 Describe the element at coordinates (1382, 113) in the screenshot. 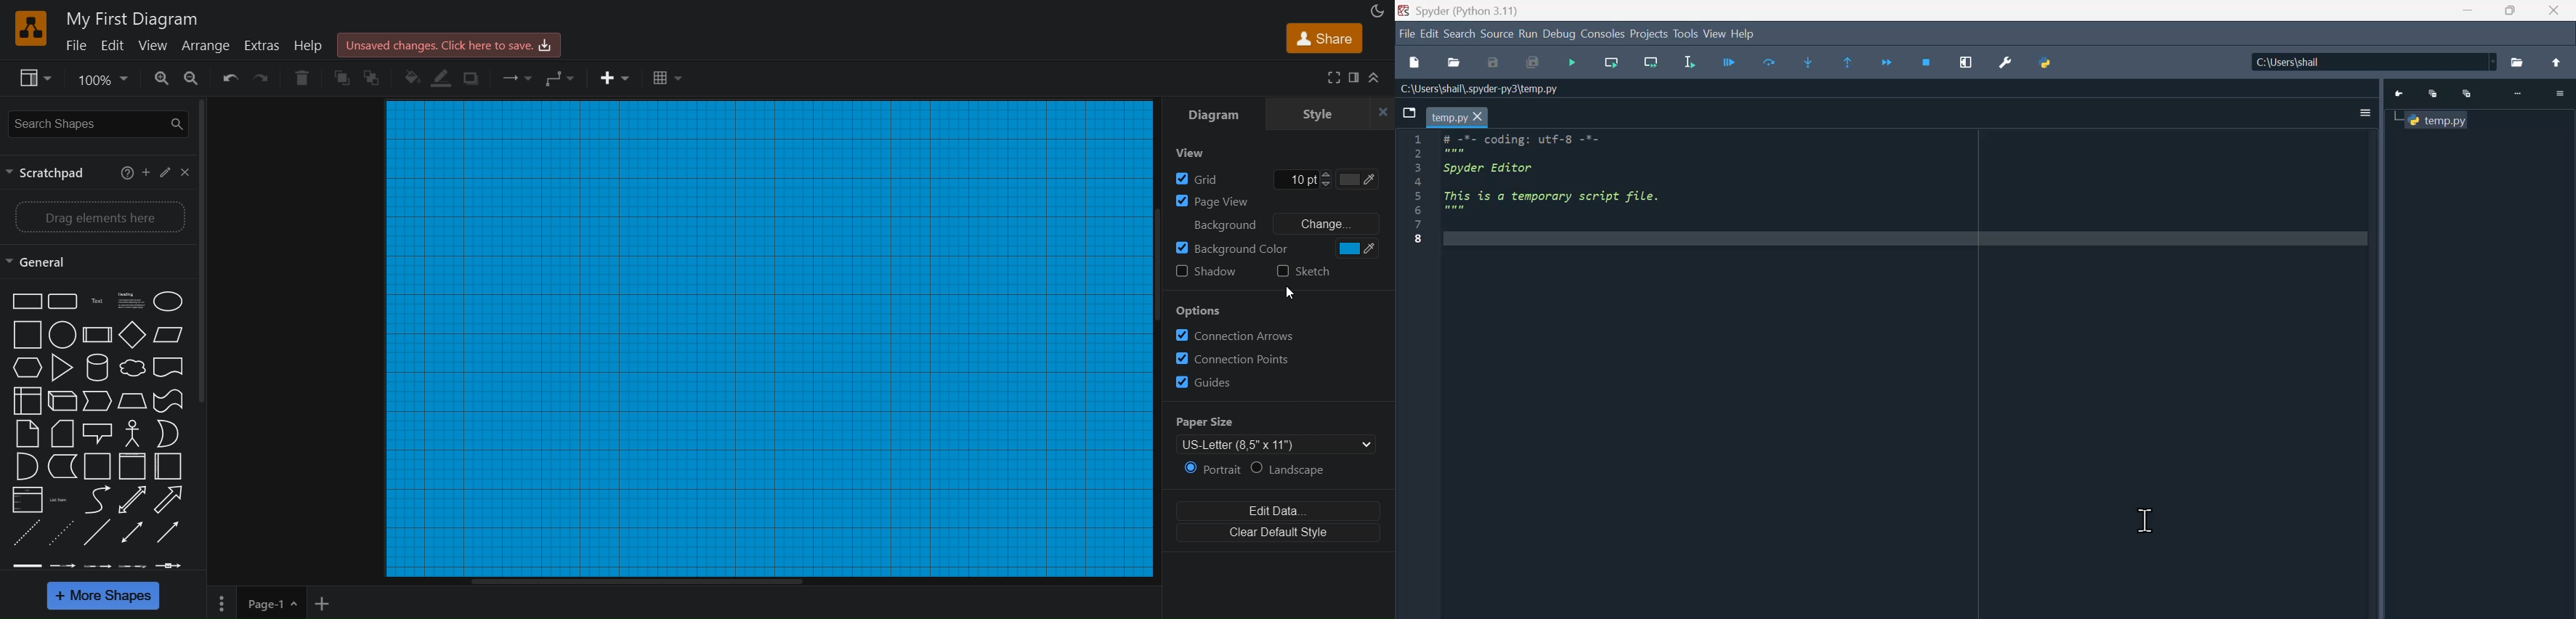

I see `close` at that location.